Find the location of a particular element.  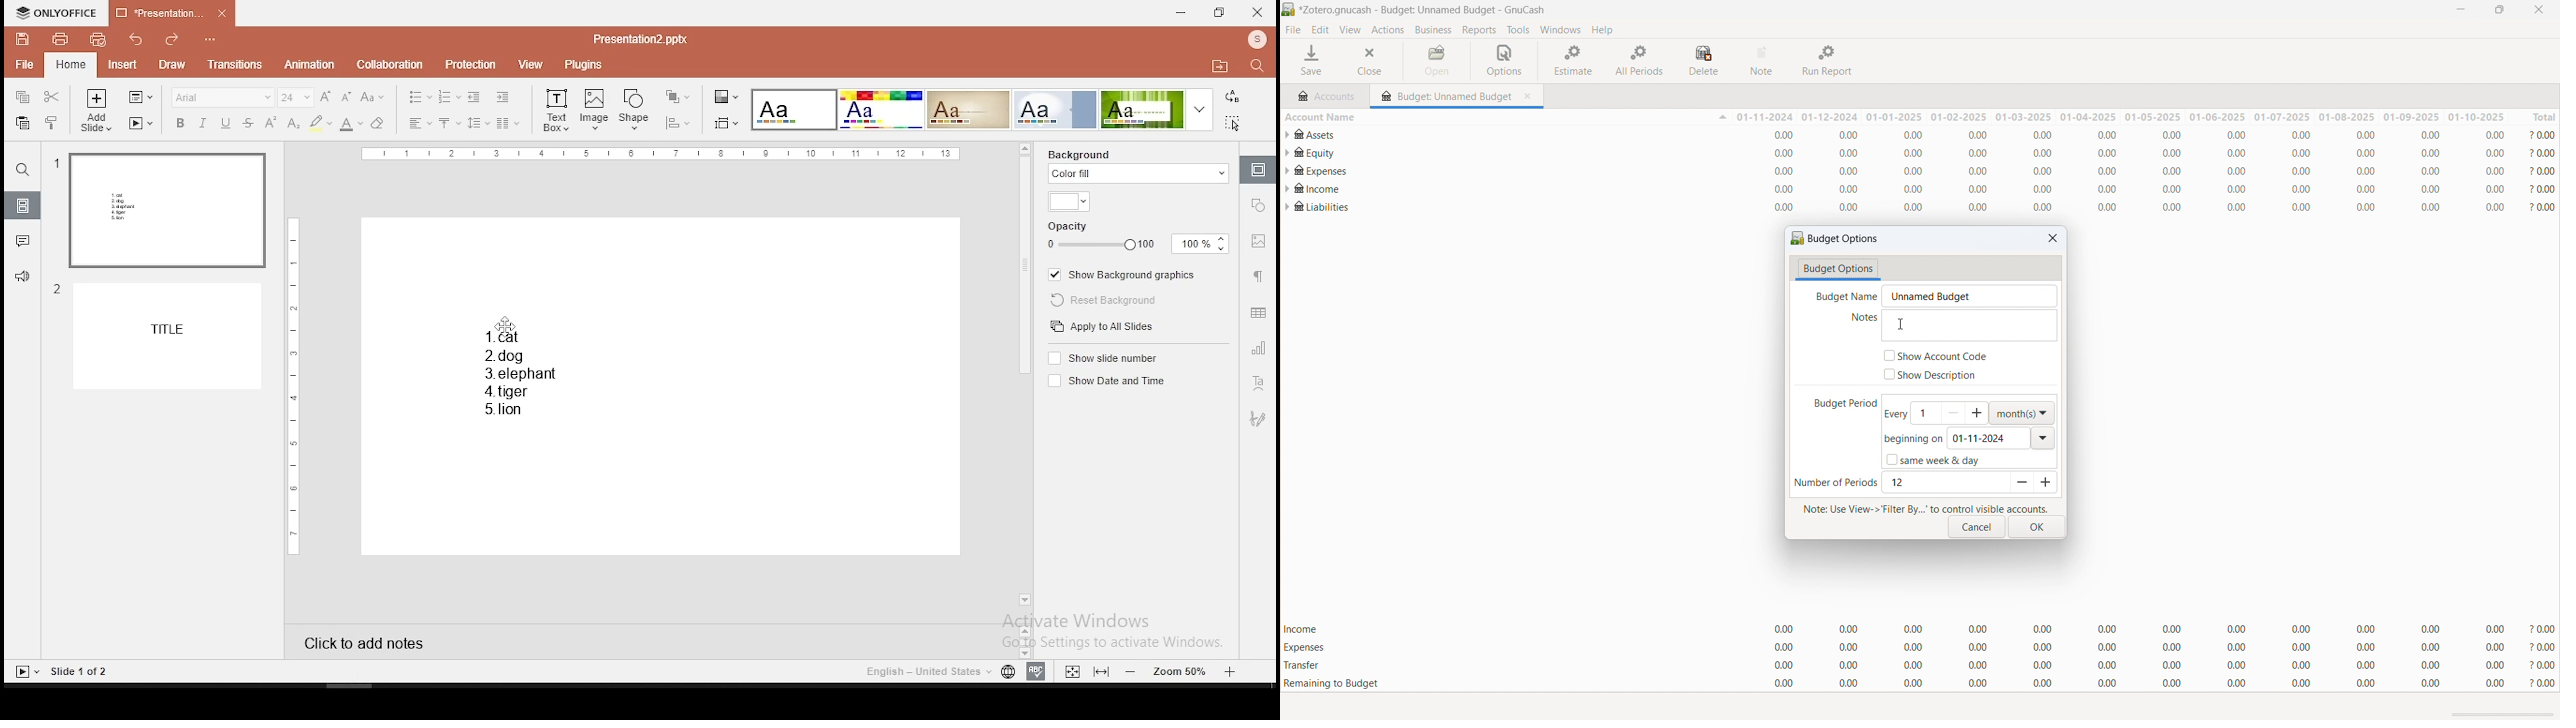

01-07-2025 is located at coordinates (2282, 117).